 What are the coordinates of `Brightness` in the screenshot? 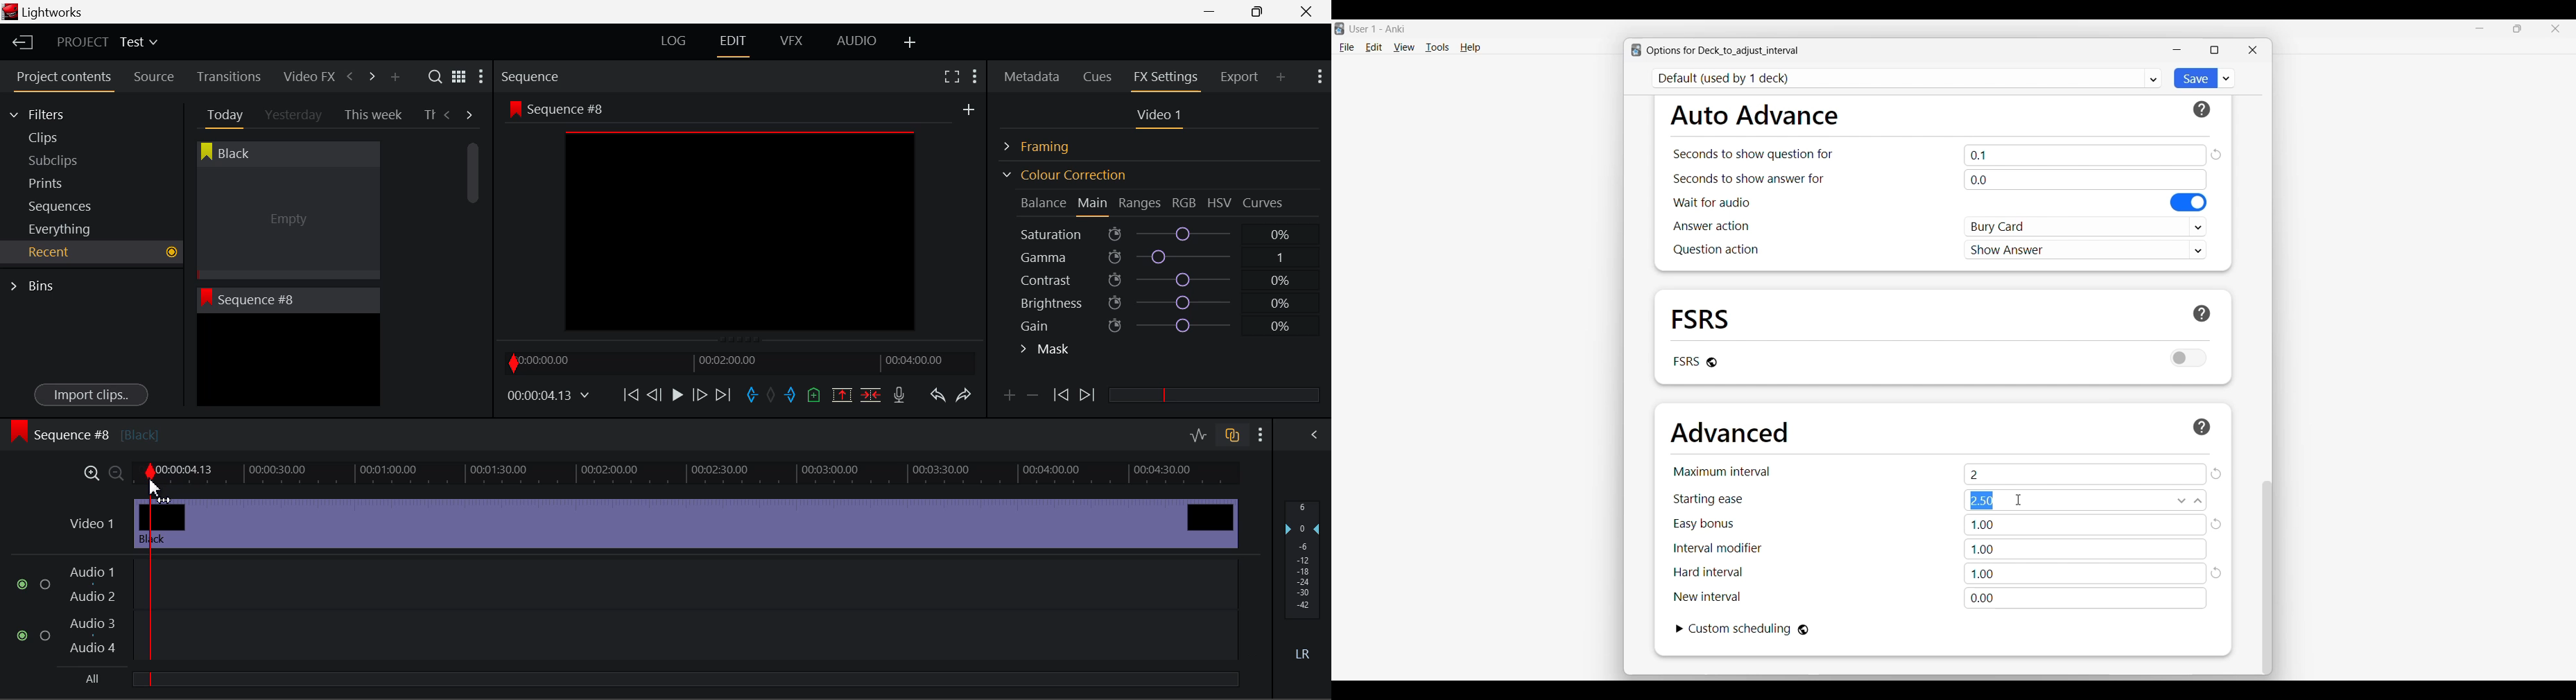 It's located at (1161, 300).